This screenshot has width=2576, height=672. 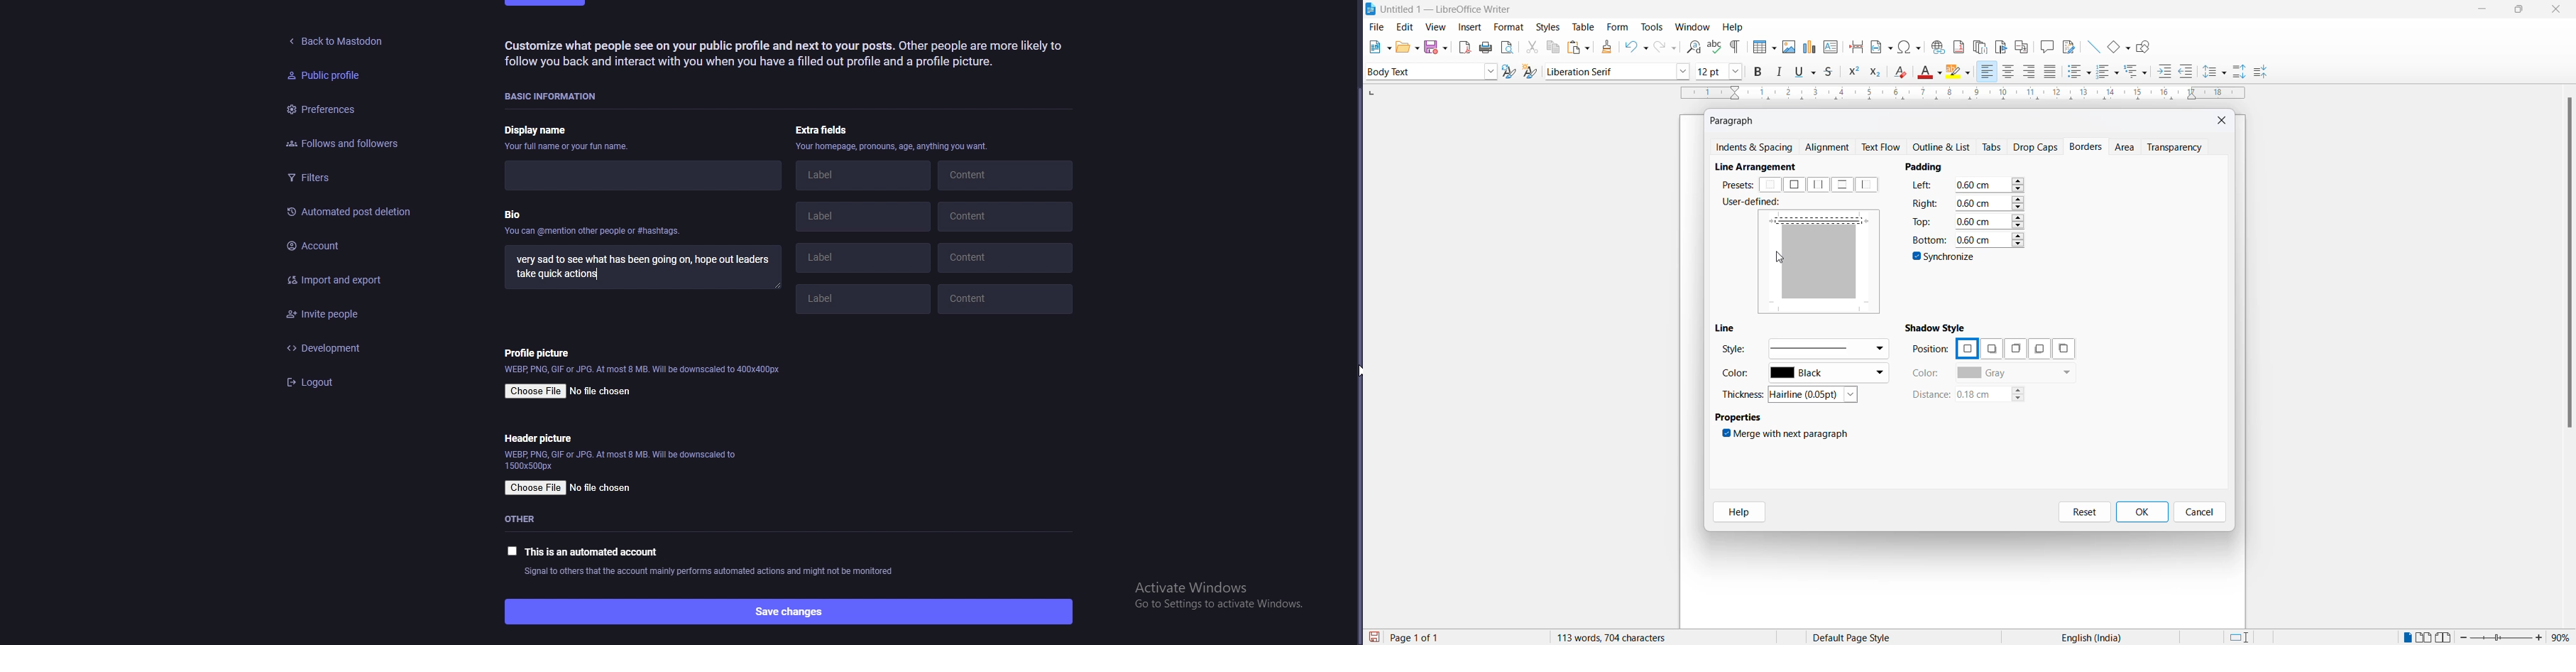 What do you see at coordinates (1356, 371) in the screenshot?
I see `cursor` at bounding box center [1356, 371].